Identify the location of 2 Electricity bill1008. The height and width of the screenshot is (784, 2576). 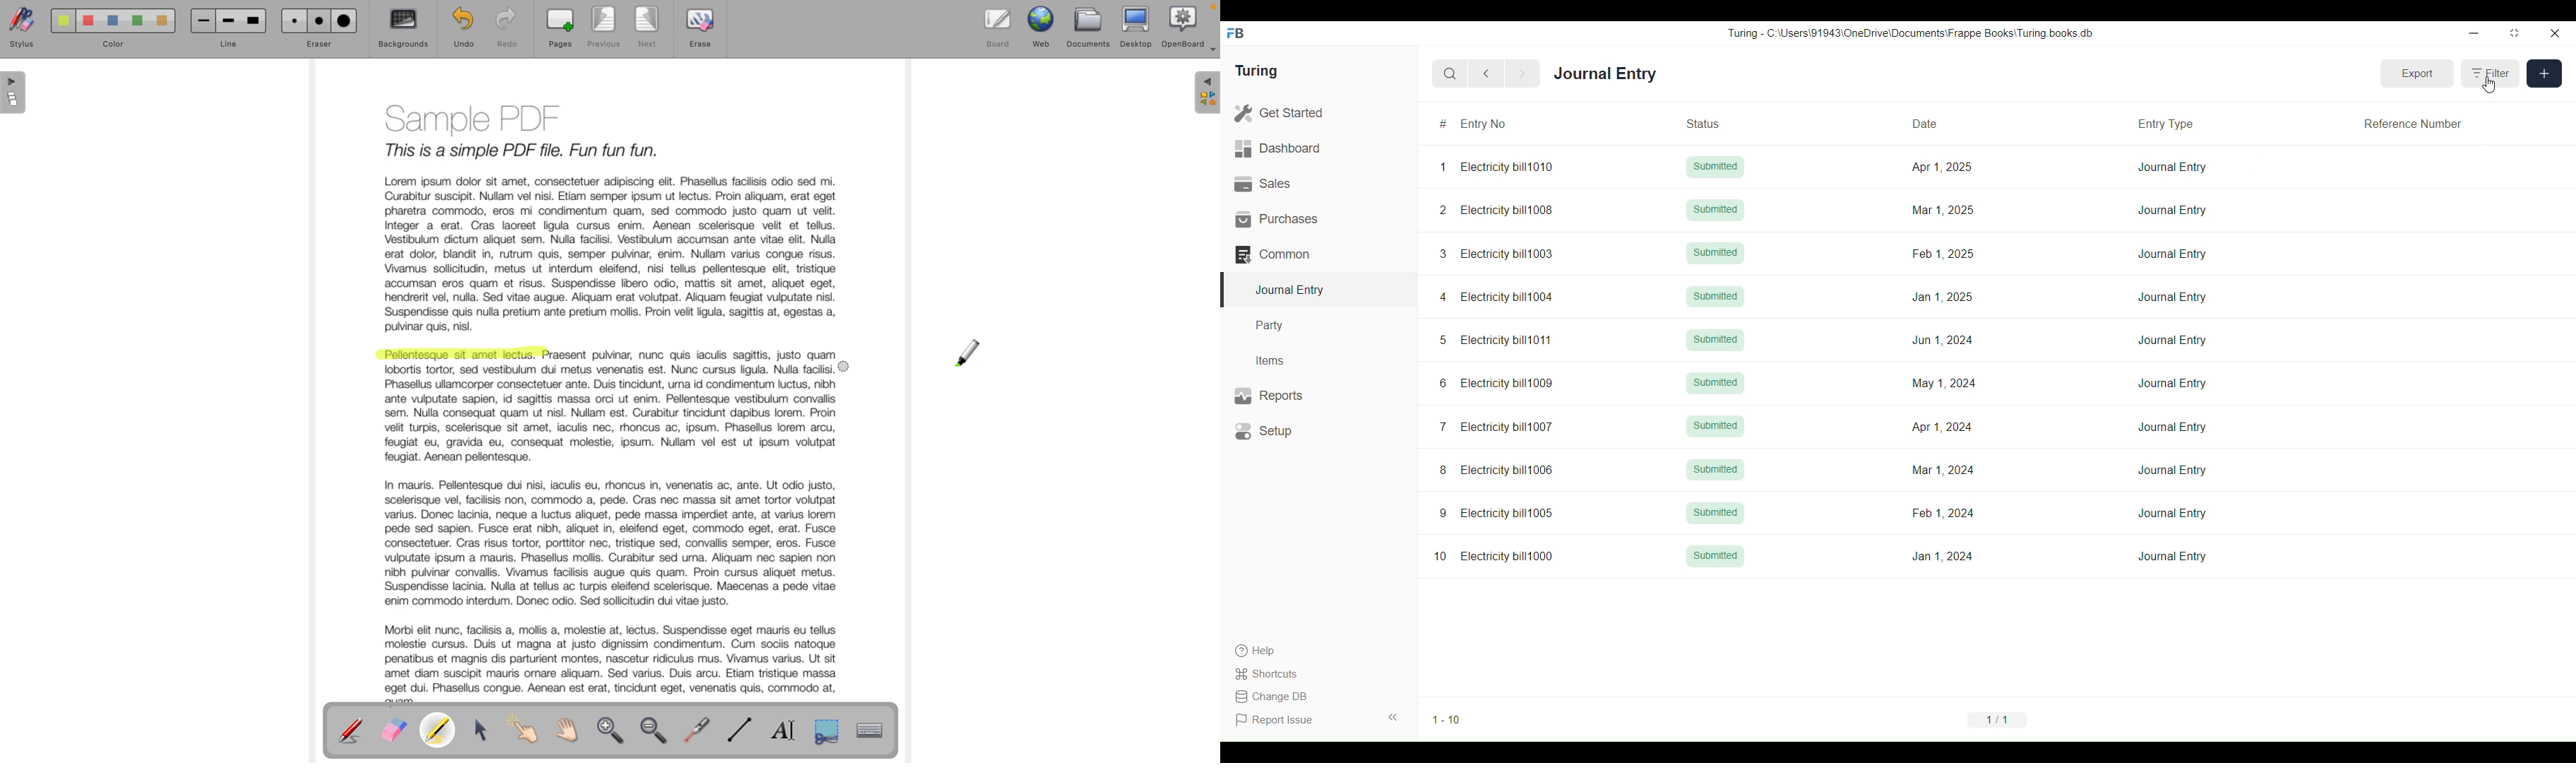
(1496, 210).